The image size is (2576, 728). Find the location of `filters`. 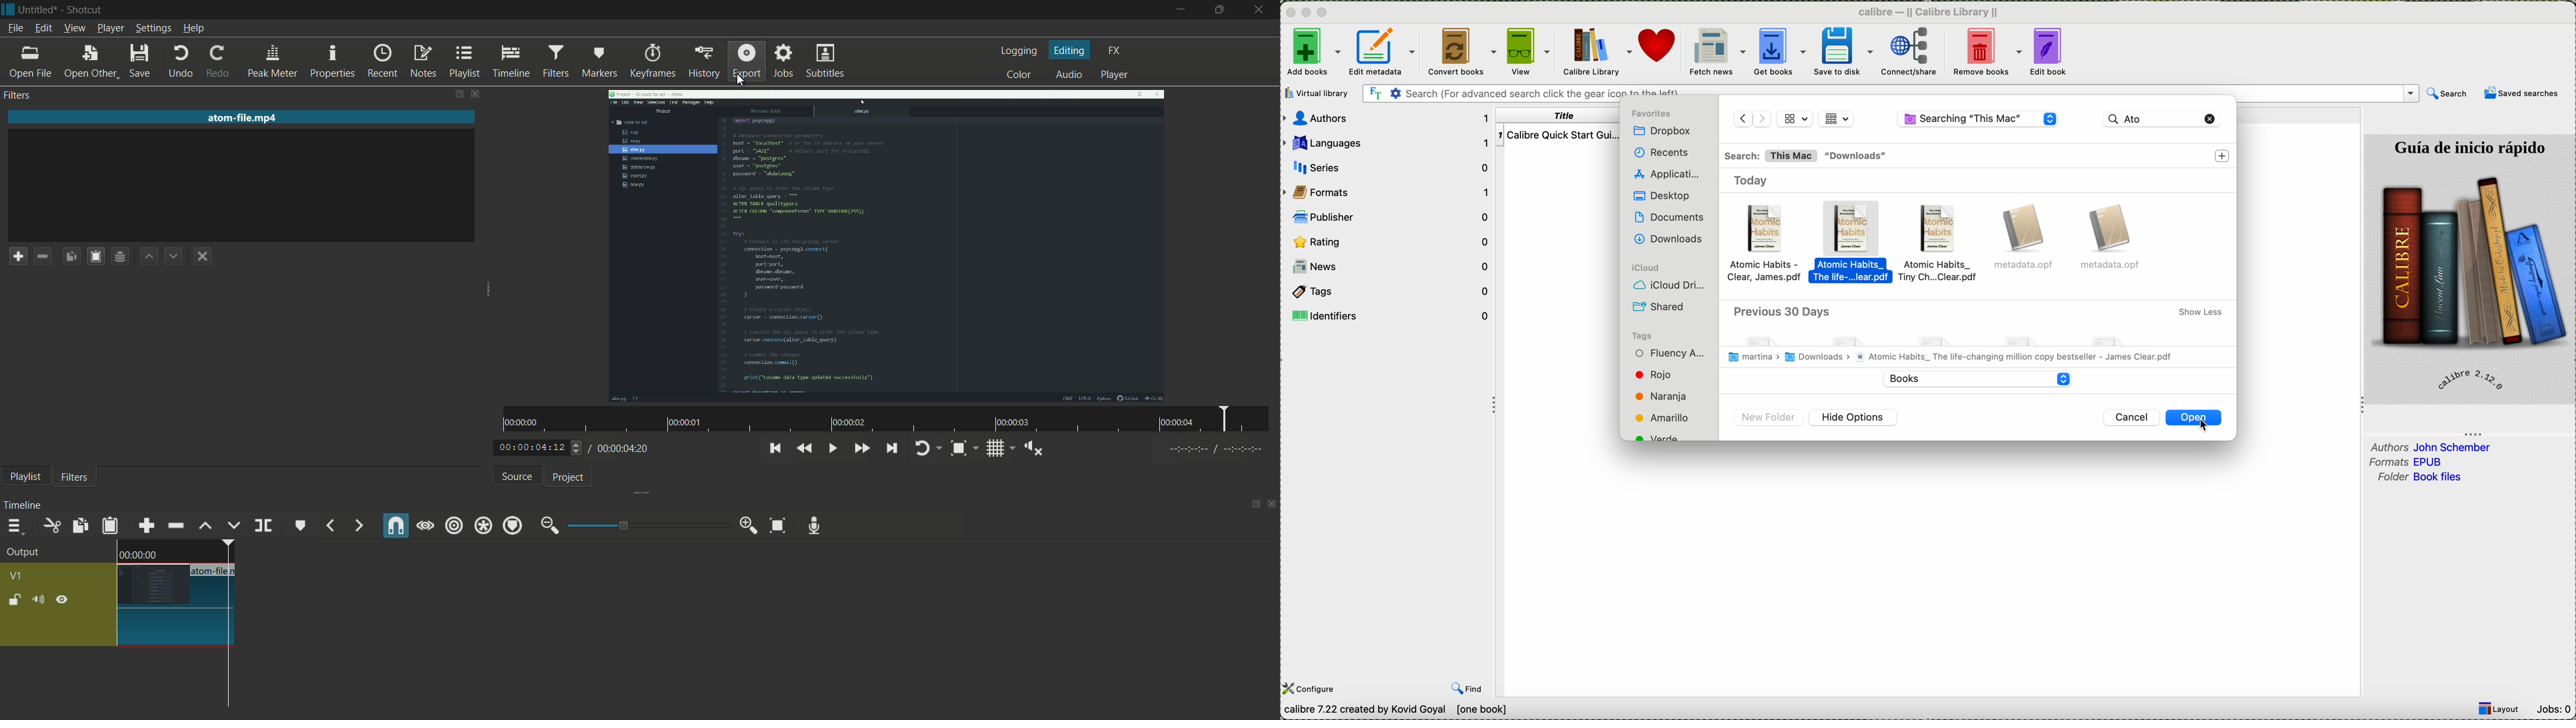

filters is located at coordinates (19, 95).